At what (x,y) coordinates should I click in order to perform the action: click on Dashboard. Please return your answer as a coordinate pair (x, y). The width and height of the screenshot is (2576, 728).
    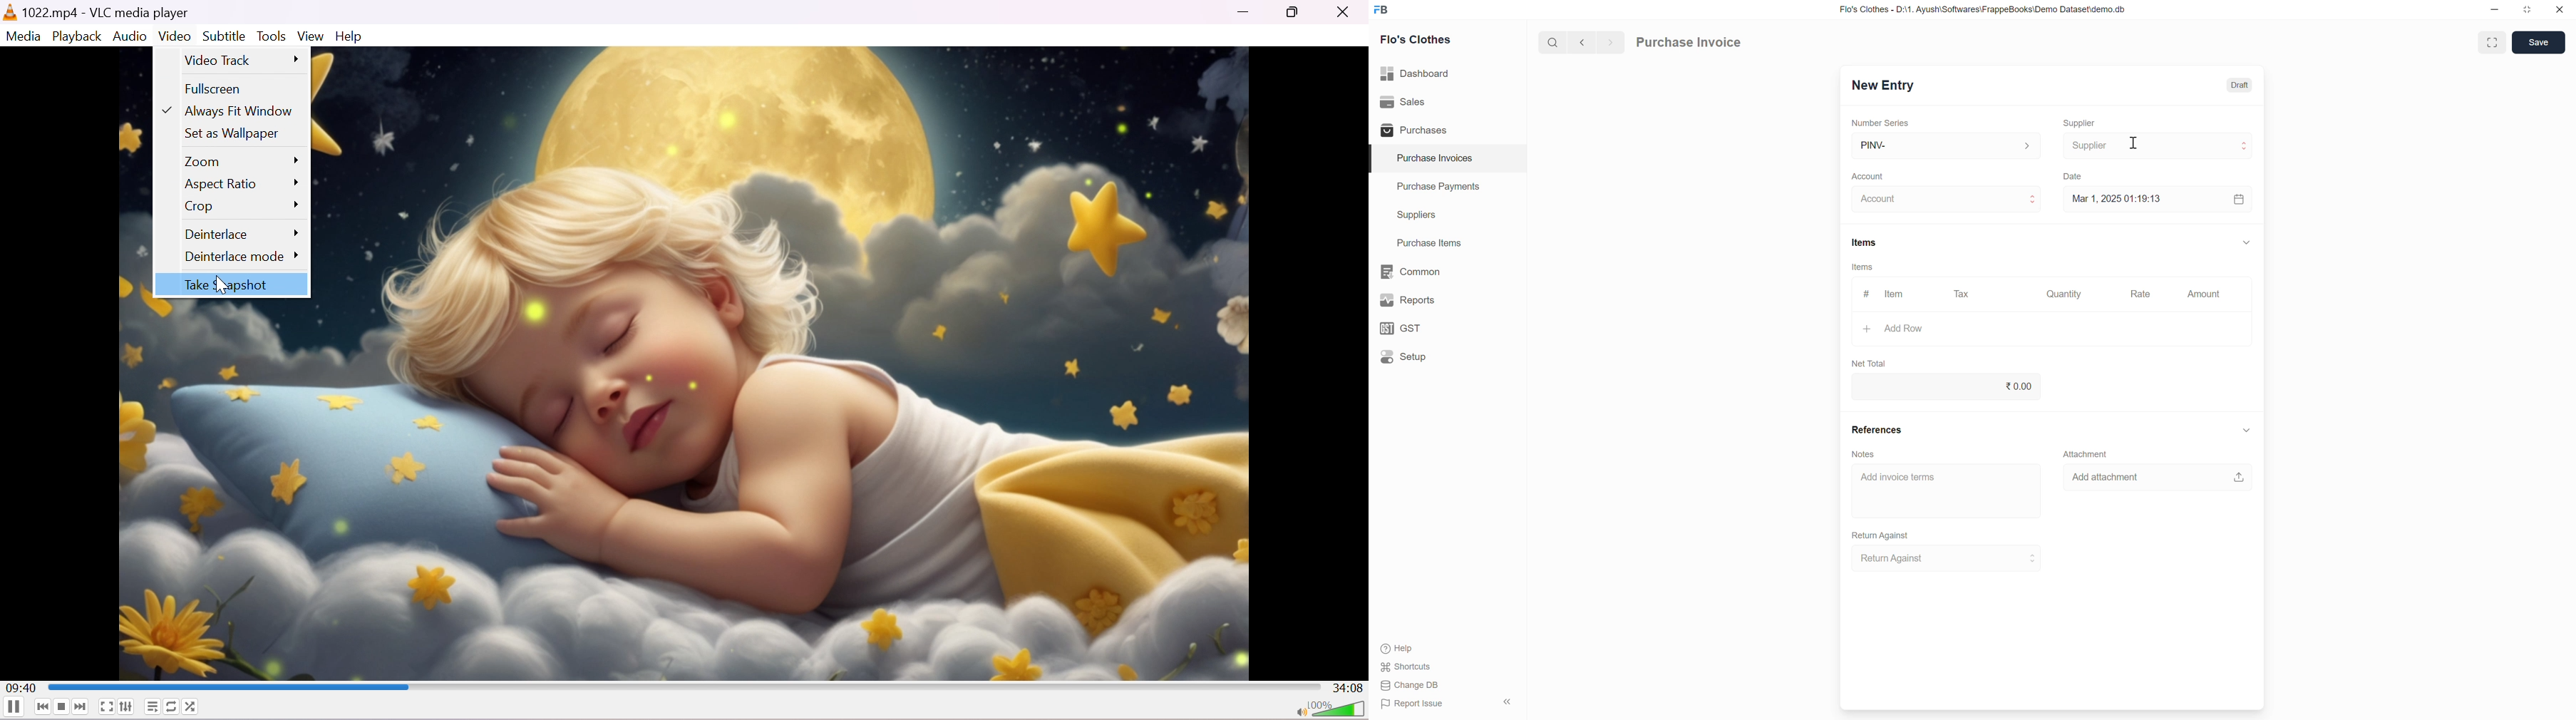
    Looking at the image, I should click on (1416, 72).